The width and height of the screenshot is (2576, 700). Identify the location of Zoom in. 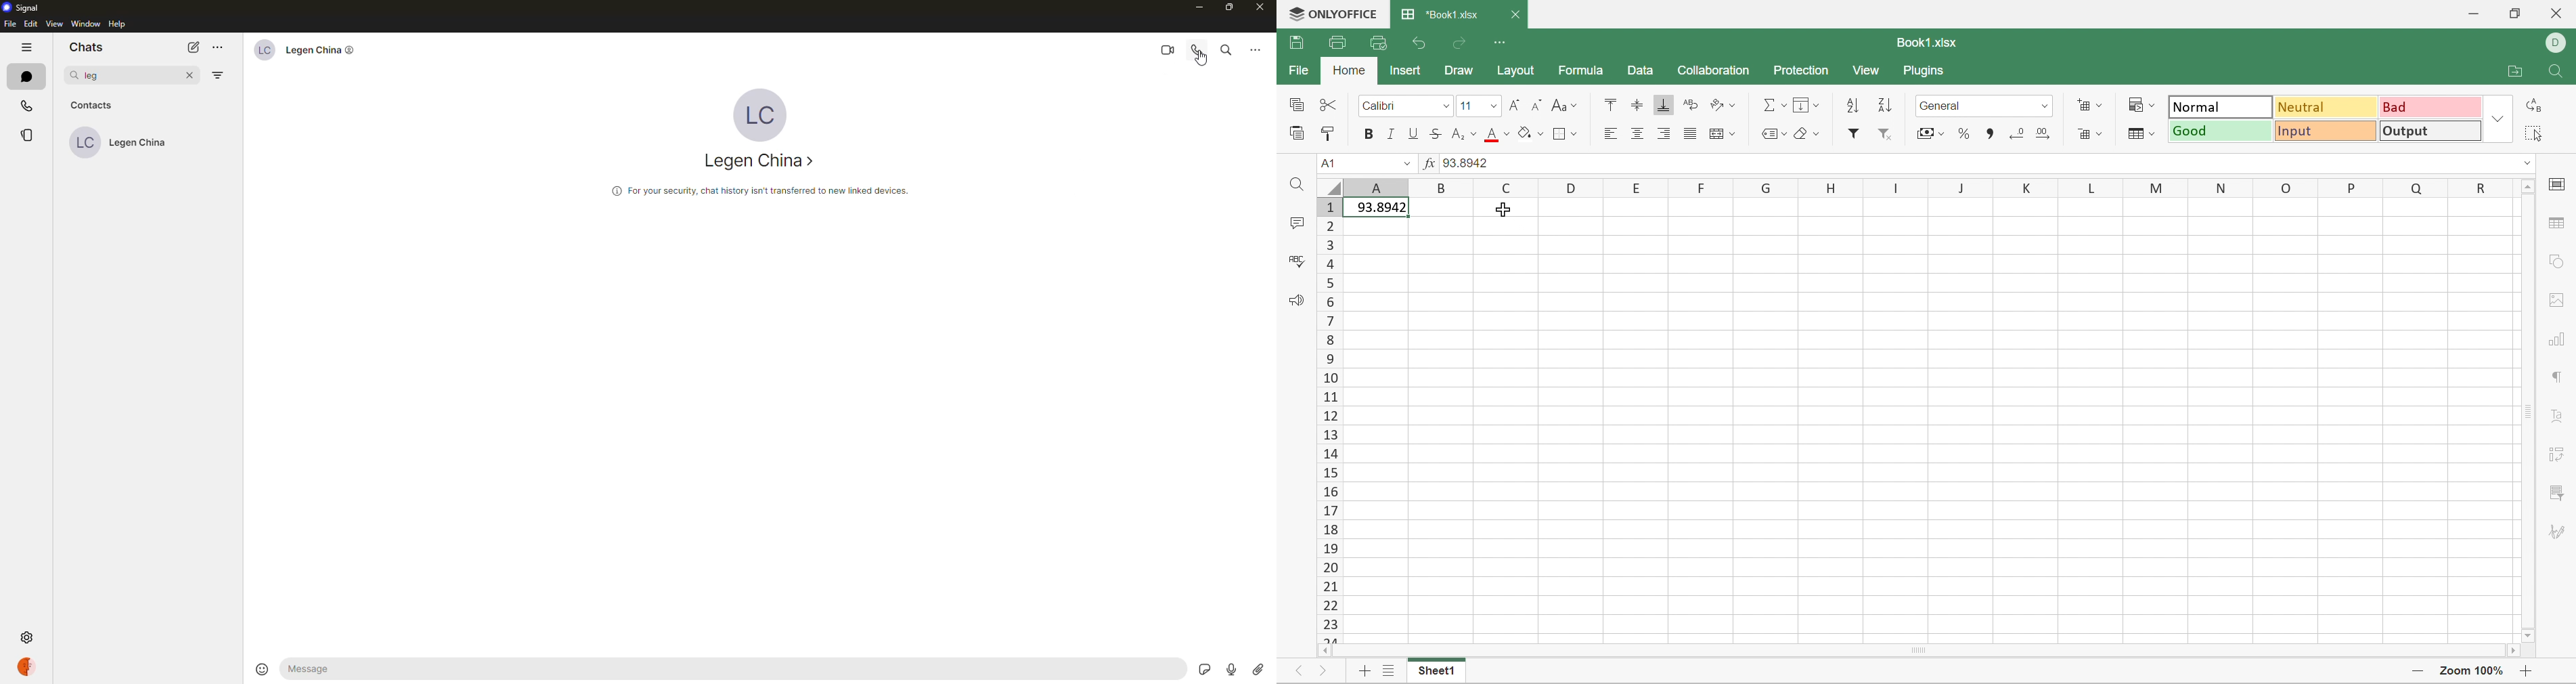
(2526, 671).